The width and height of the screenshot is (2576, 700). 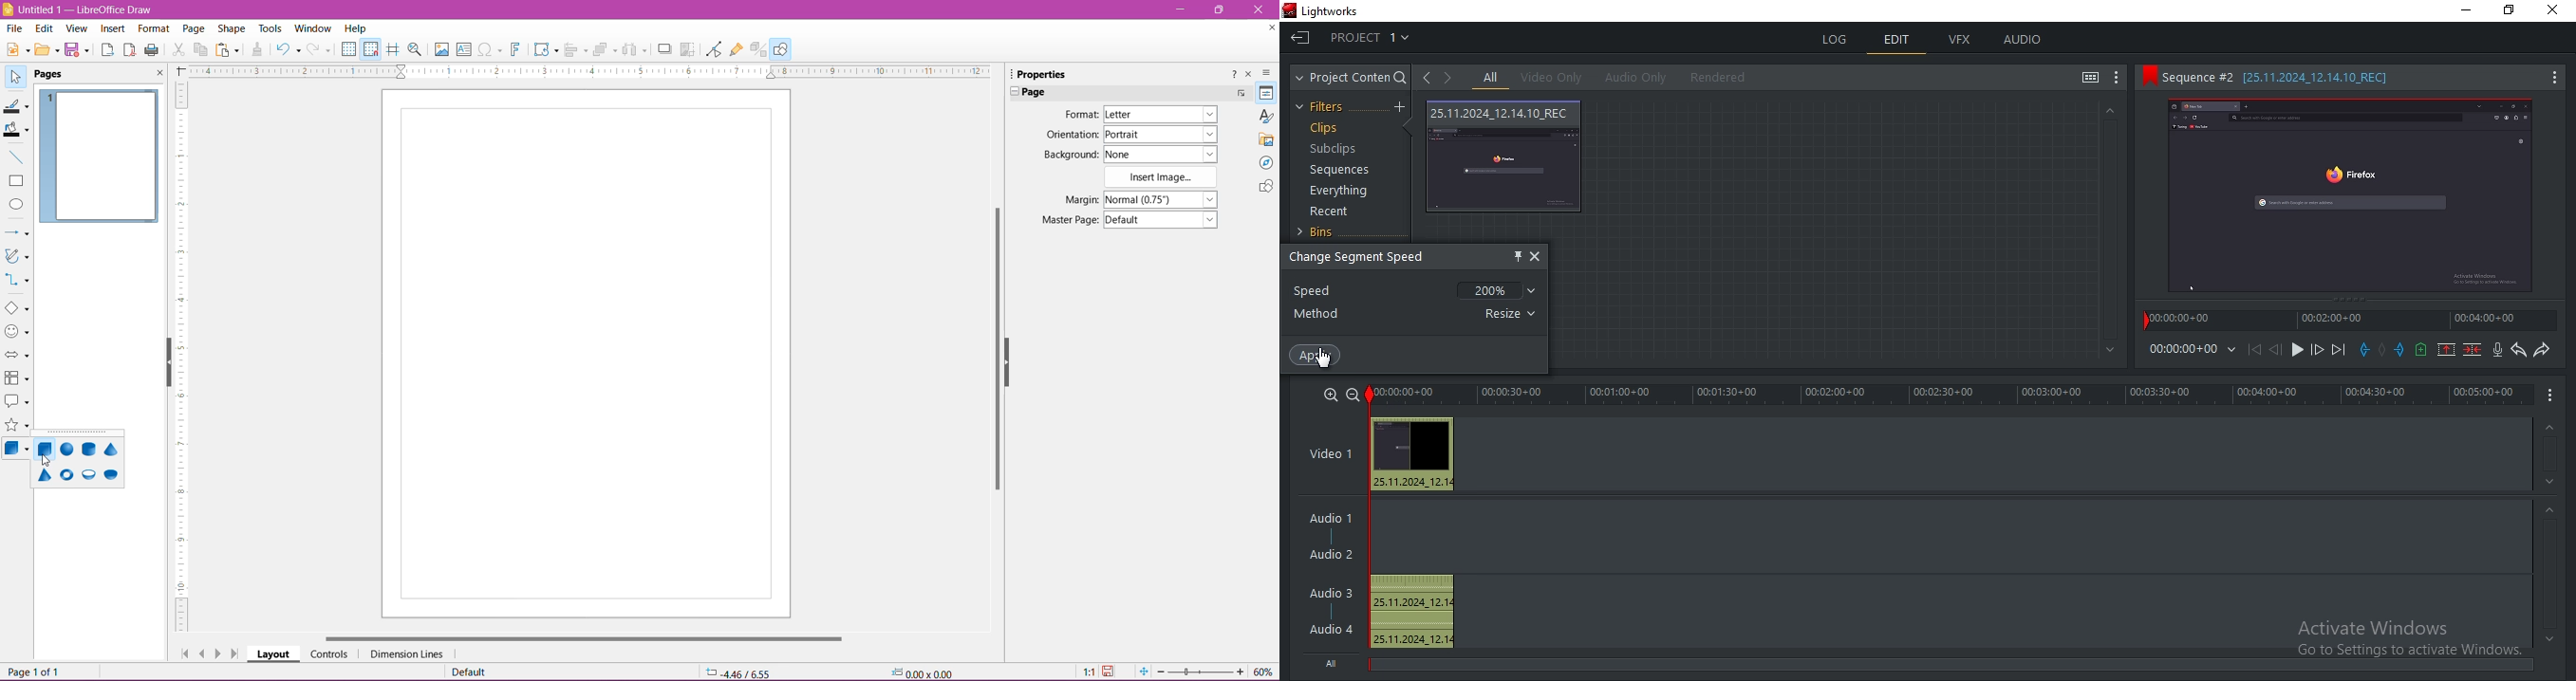 I want to click on log, so click(x=1836, y=37).